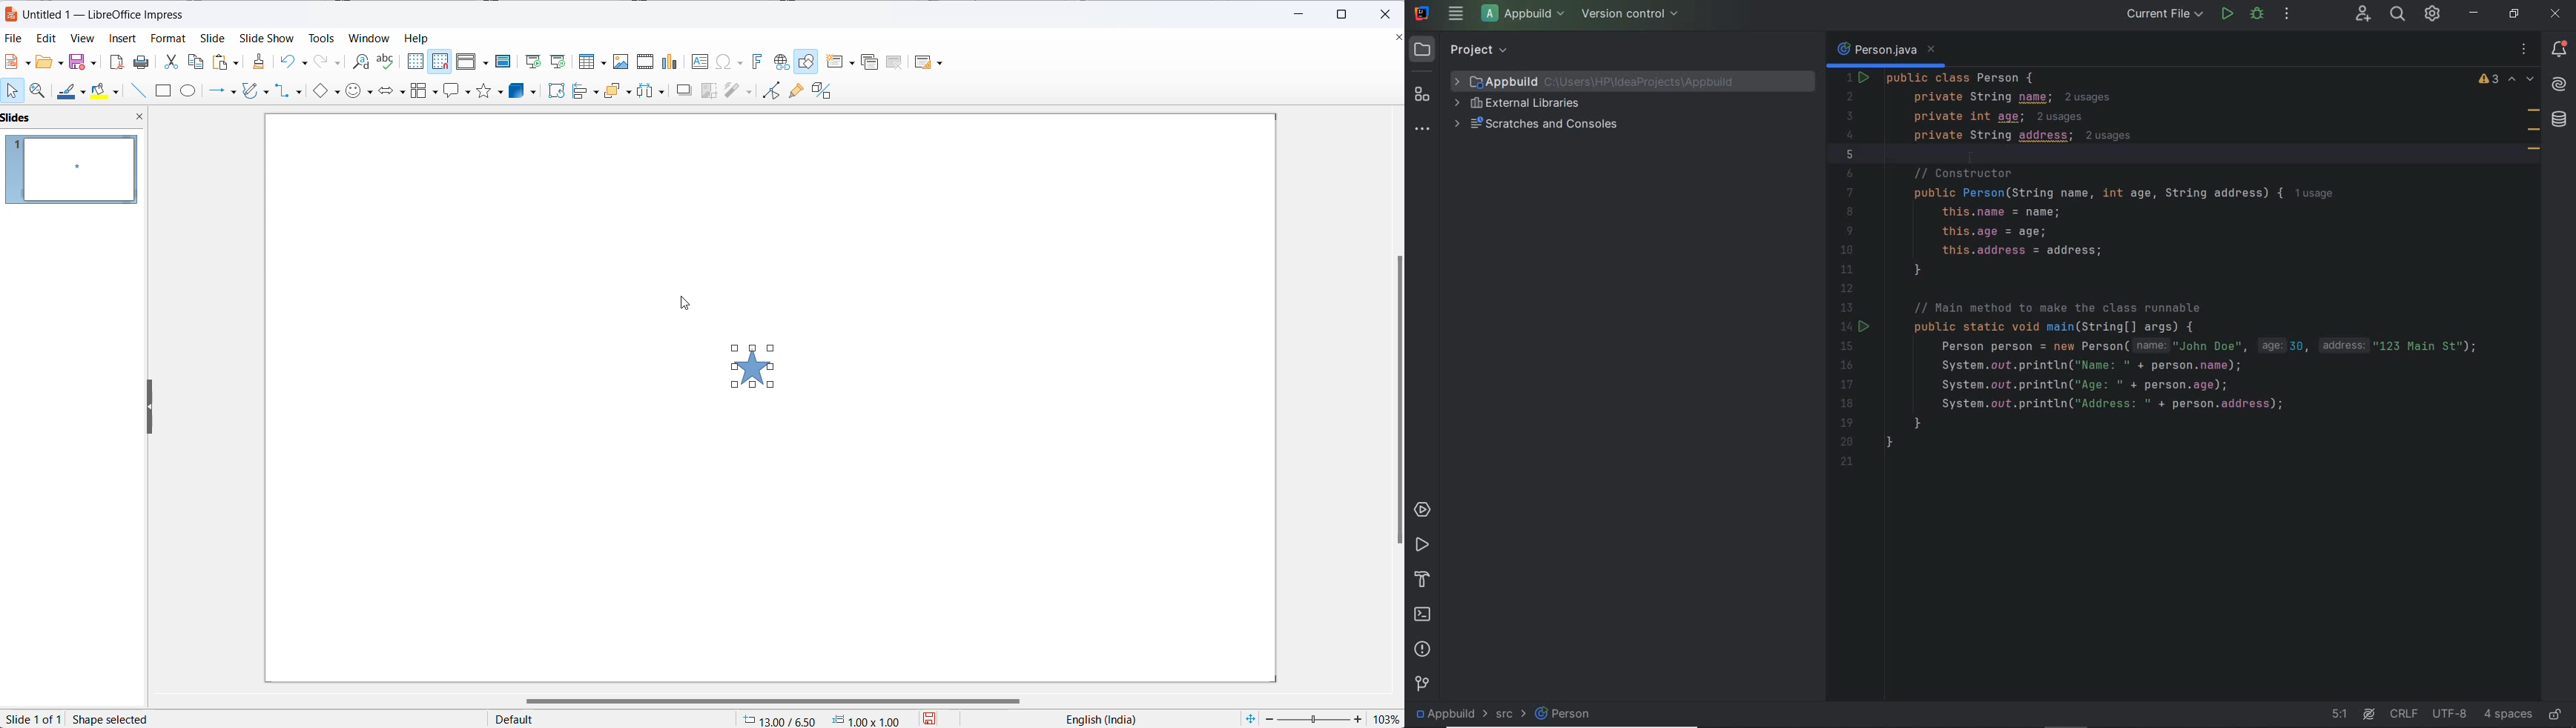 The height and width of the screenshot is (728, 2576). Describe the element at coordinates (40, 90) in the screenshot. I see `zoom and pan` at that location.